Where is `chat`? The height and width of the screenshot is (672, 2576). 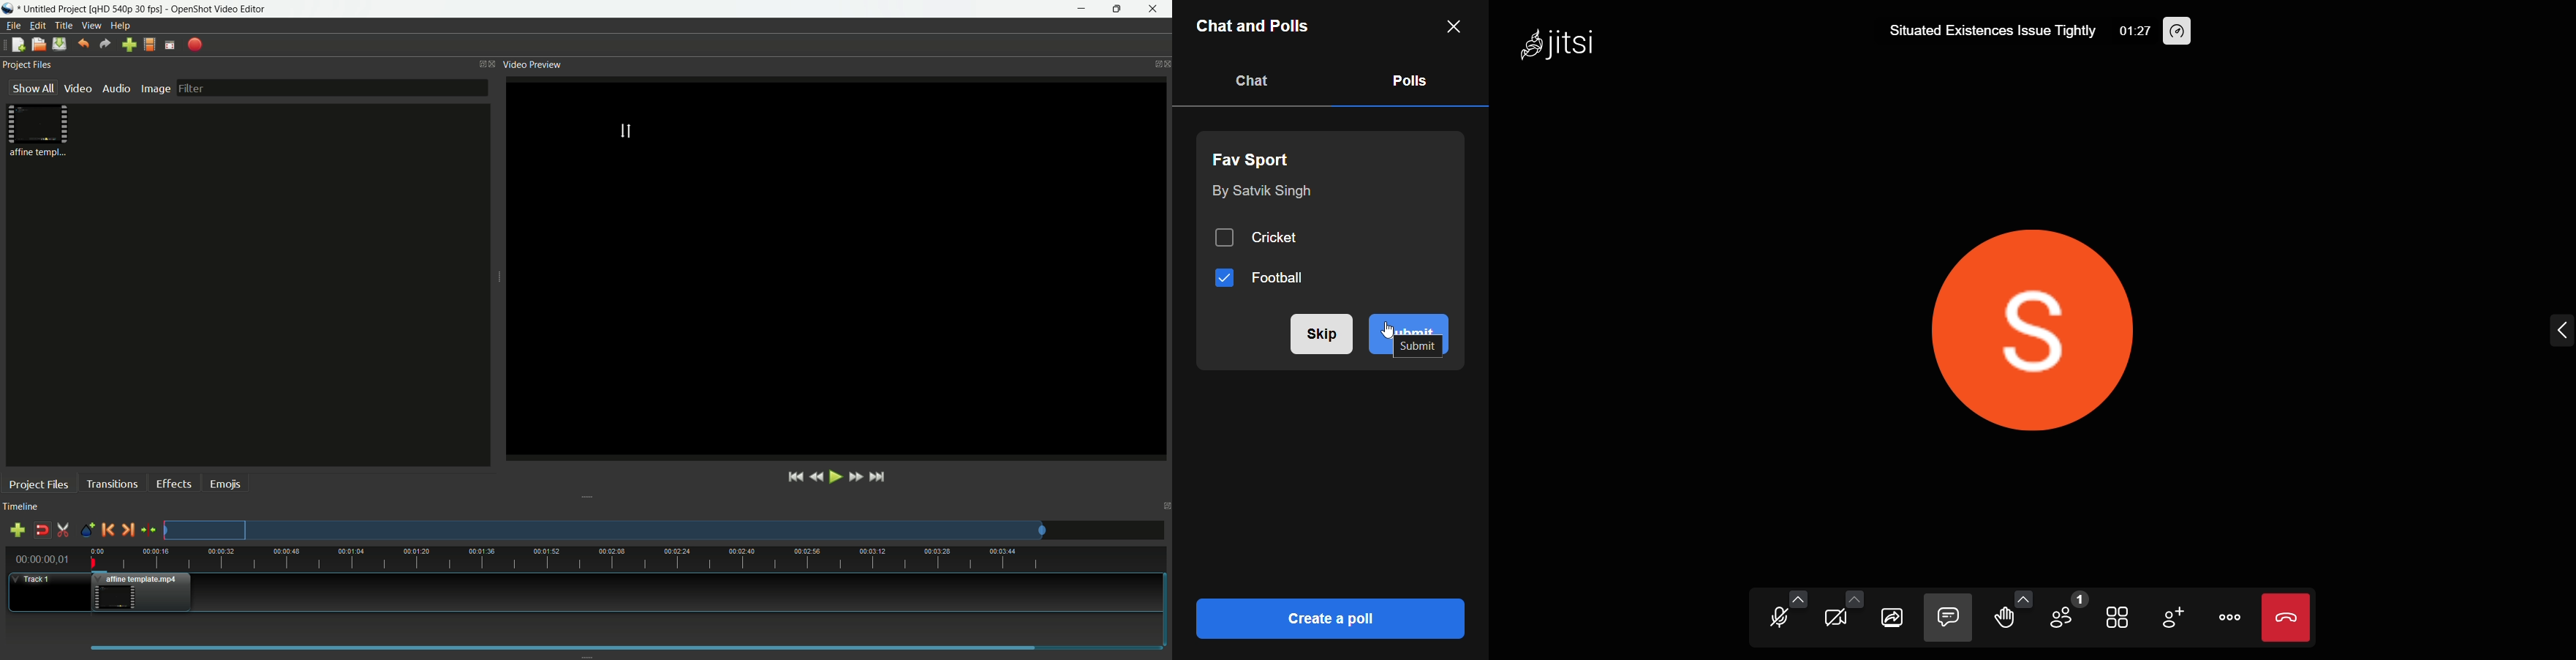
chat is located at coordinates (1949, 616).